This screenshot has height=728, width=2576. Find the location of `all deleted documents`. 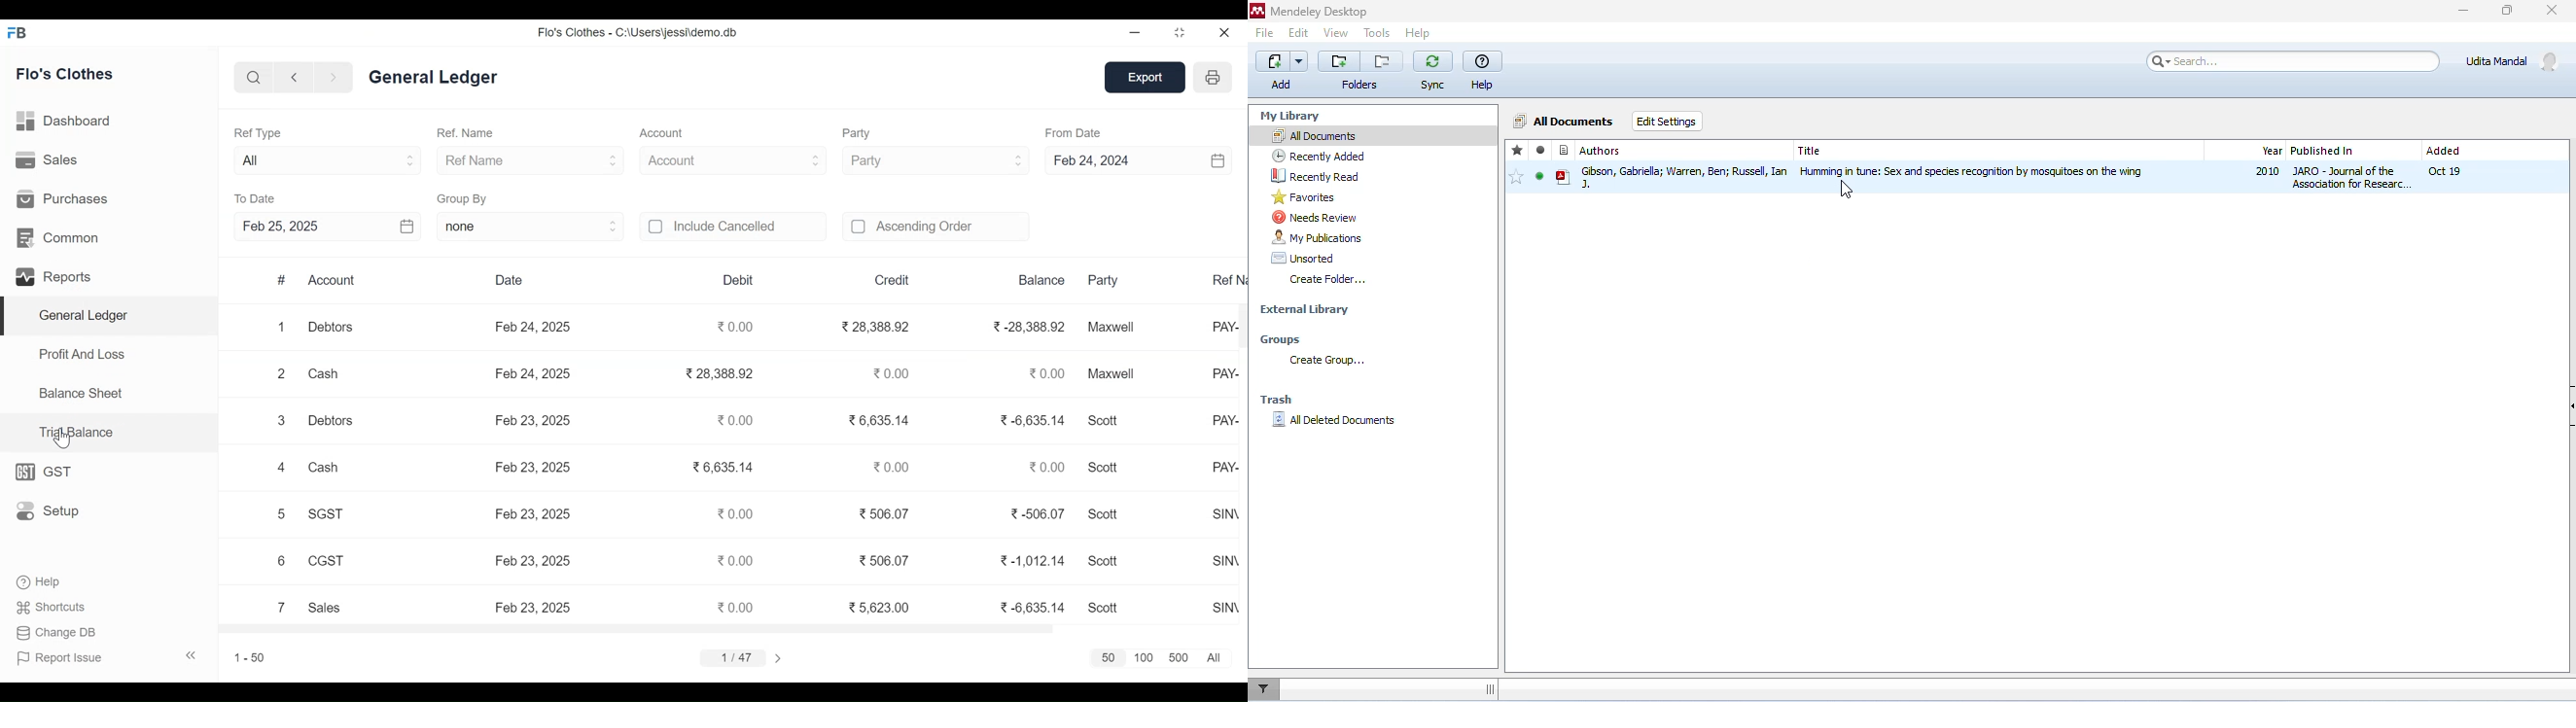

all deleted documents is located at coordinates (1338, 424).